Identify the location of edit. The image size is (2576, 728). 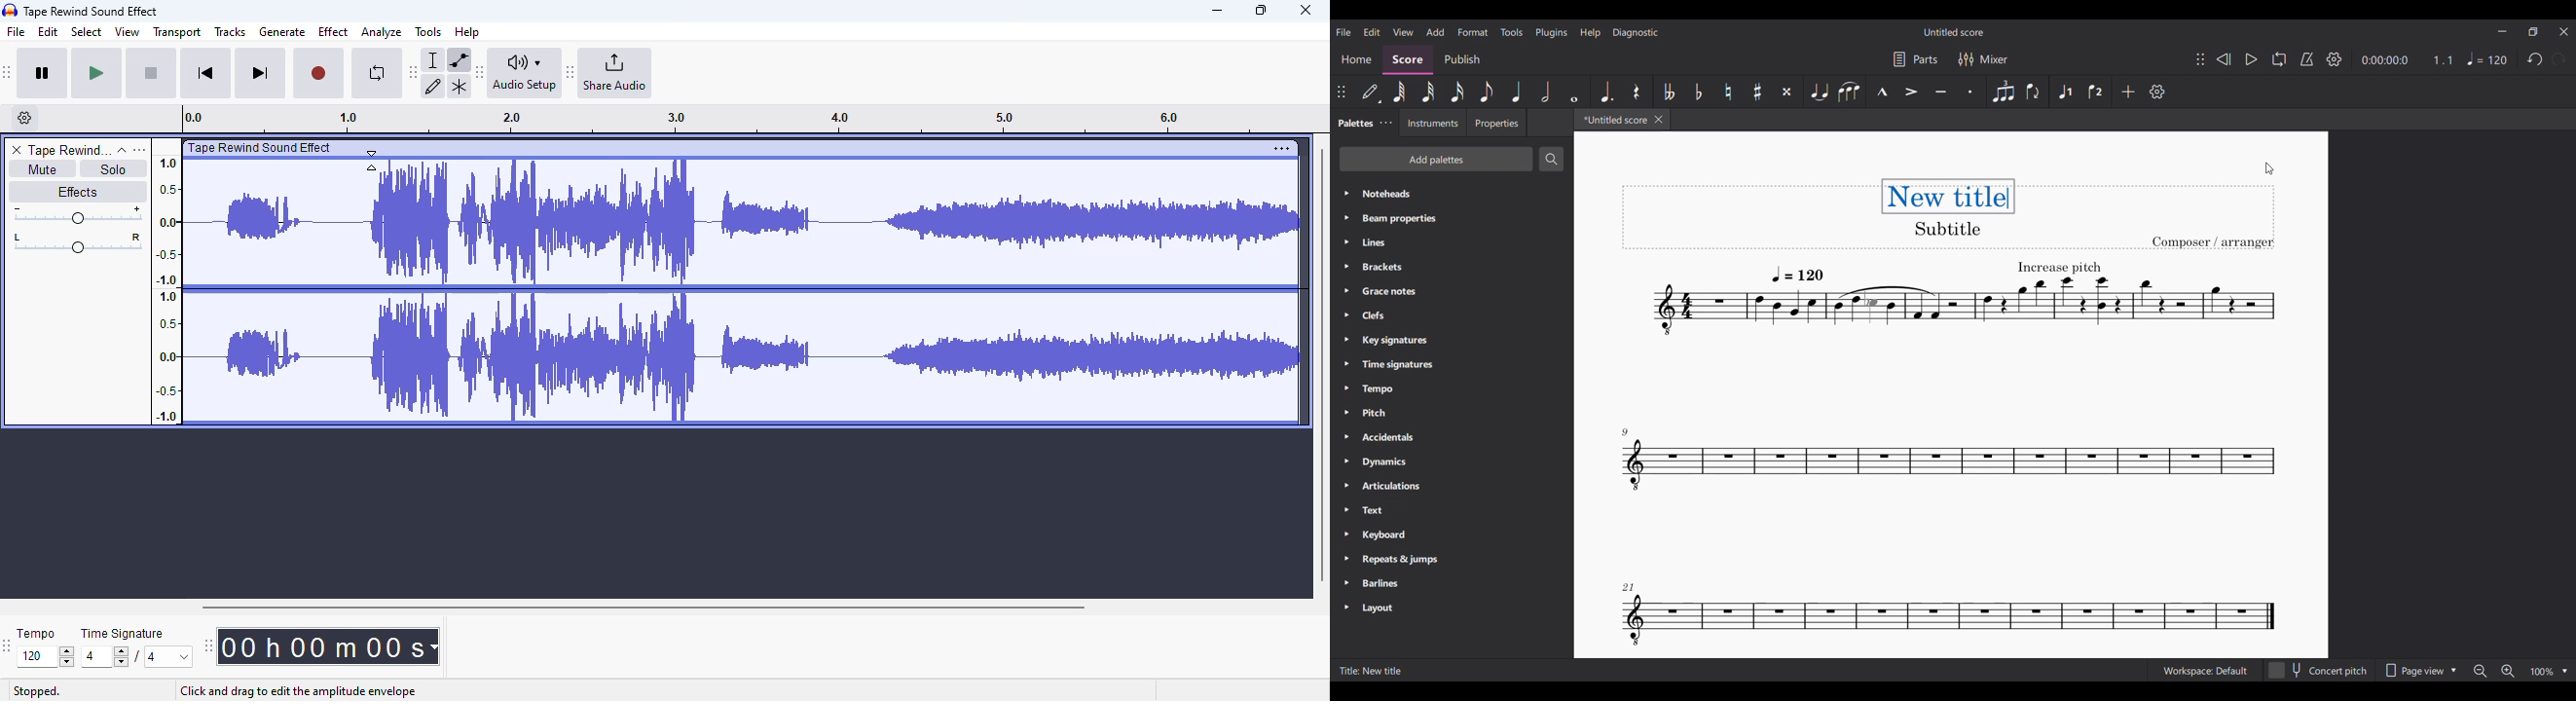
(49, 32).